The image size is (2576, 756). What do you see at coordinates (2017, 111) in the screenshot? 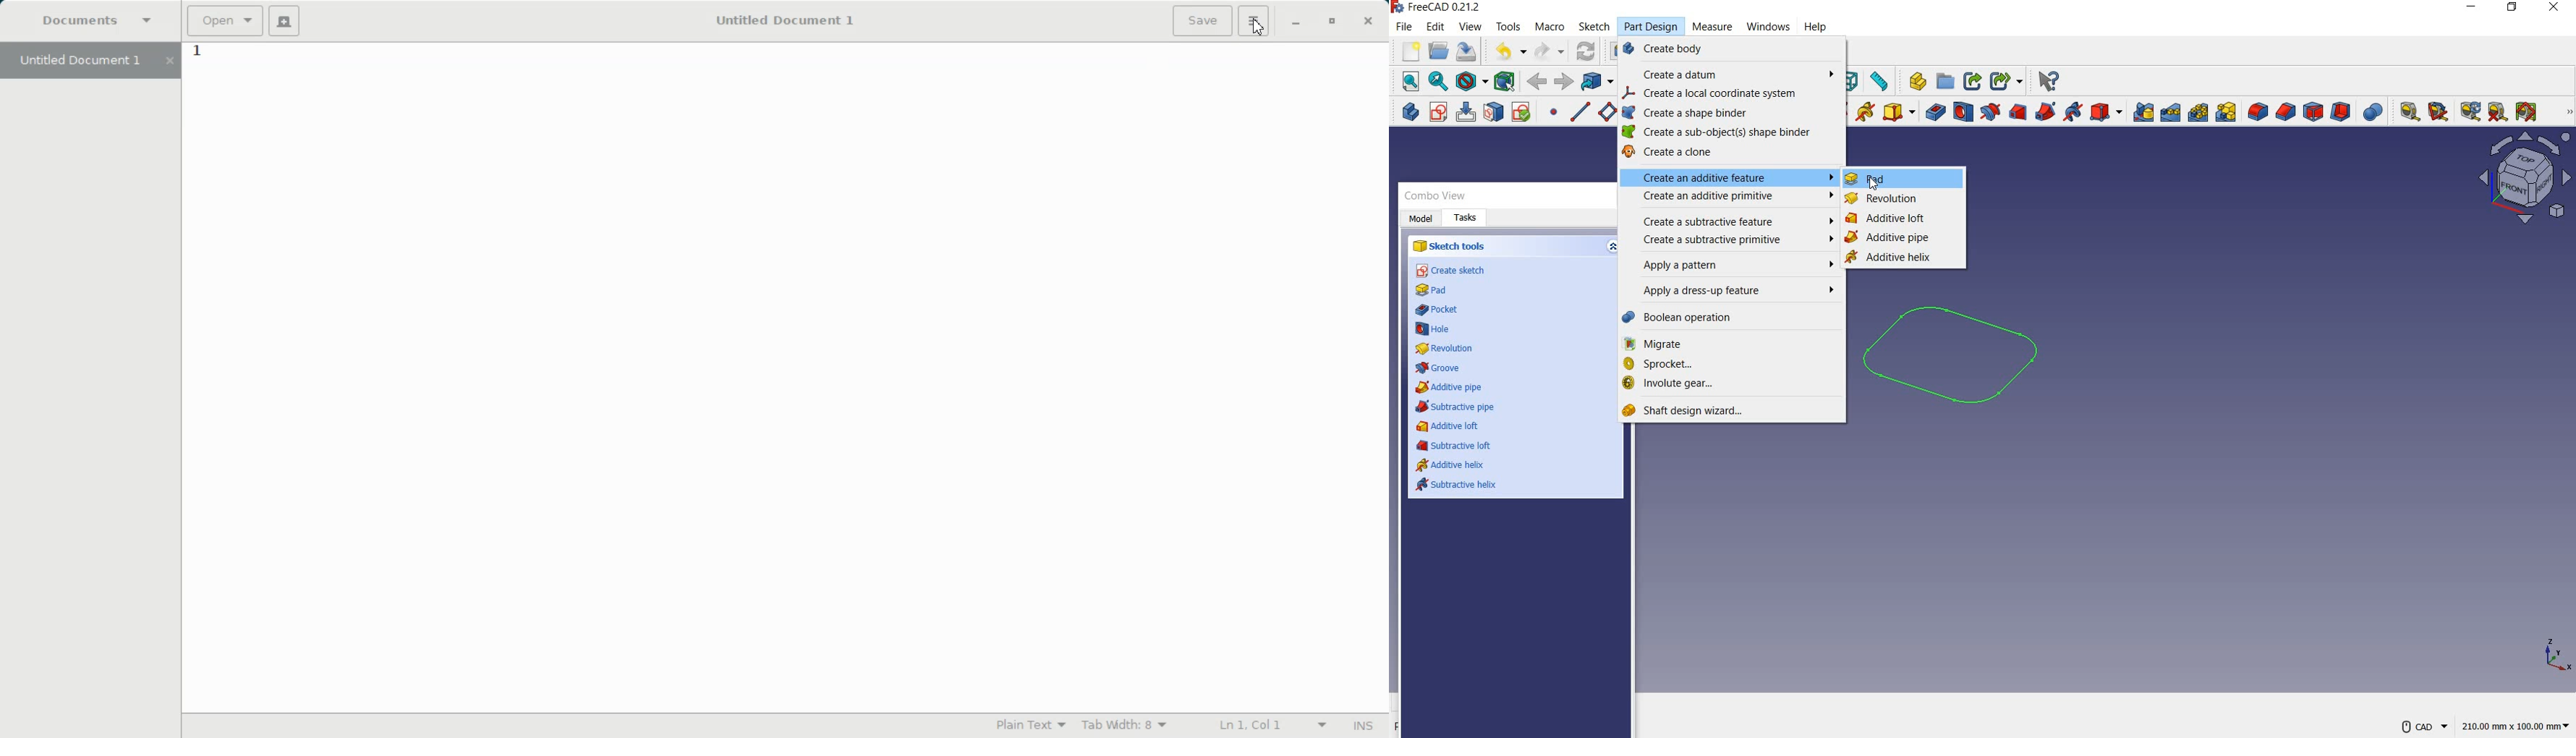
I see `subtractive loft` at bounding box center [2017, 111].